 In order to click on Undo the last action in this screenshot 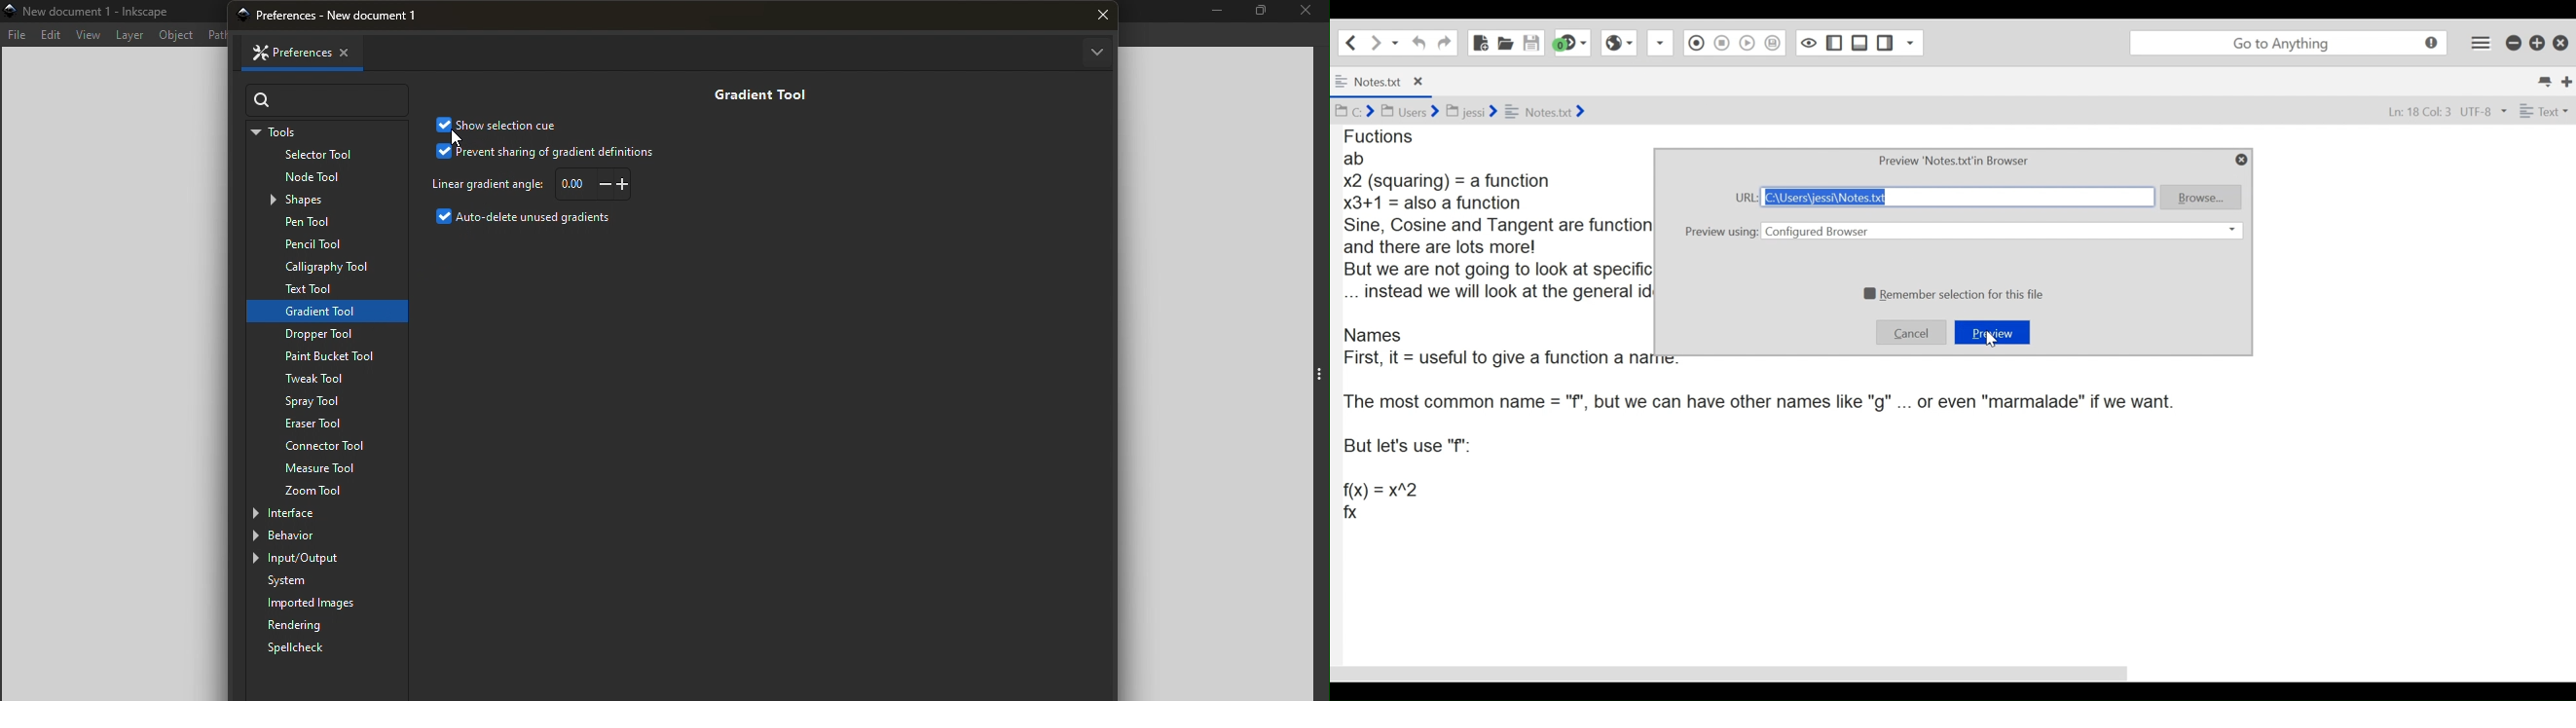, I will do `click(1443, 42)`.